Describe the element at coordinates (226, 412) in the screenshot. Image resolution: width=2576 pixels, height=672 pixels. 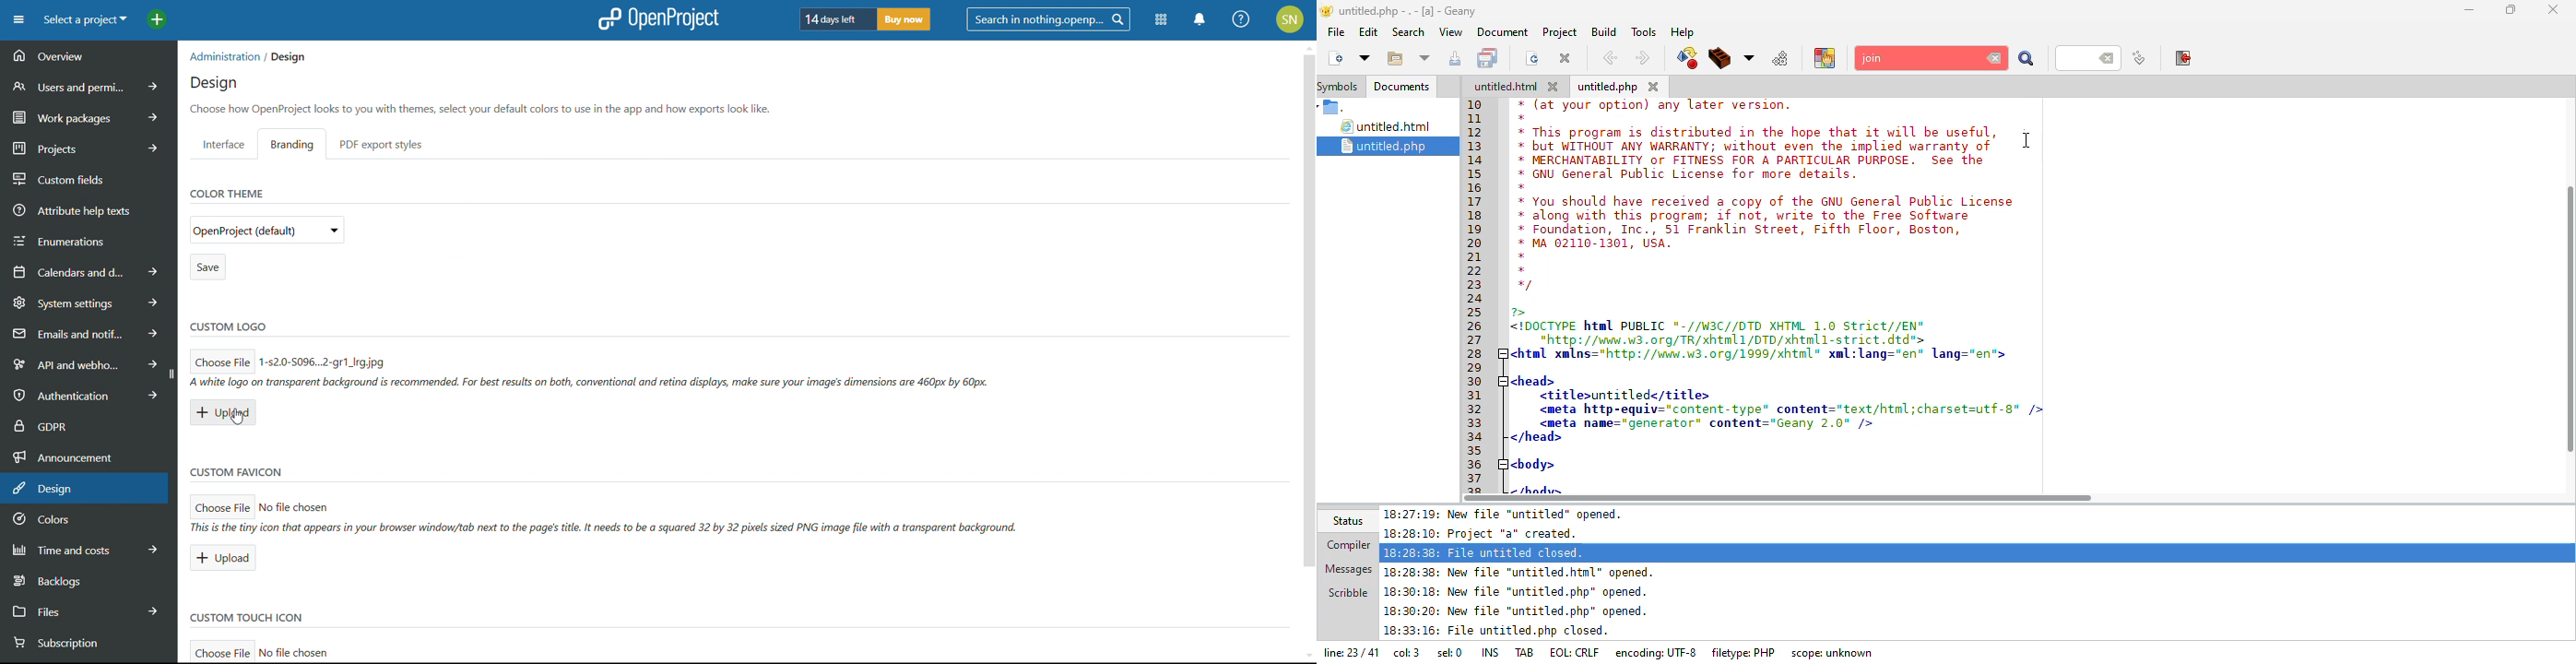
I see `upload` at that location.